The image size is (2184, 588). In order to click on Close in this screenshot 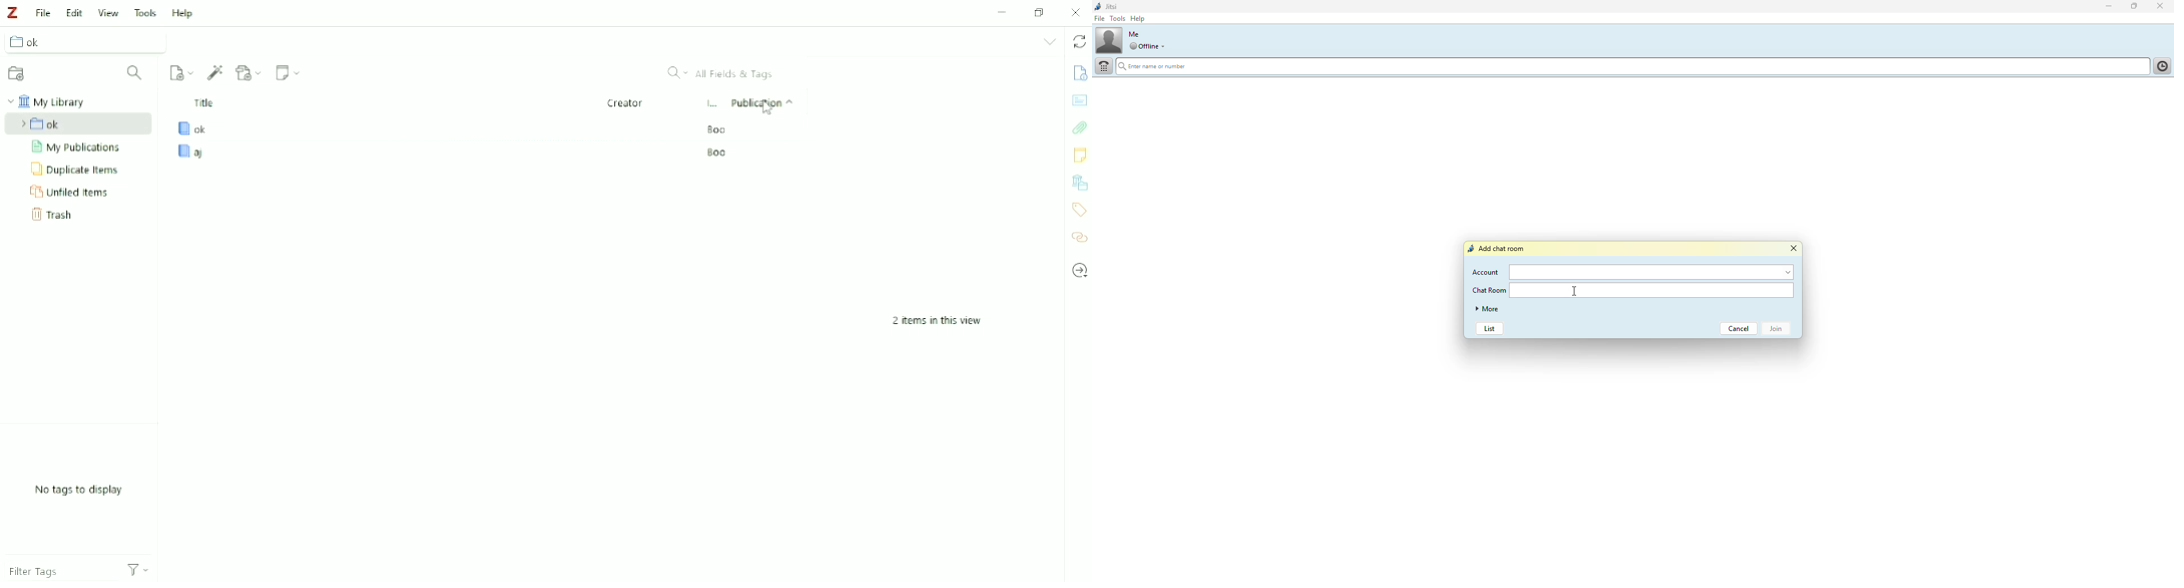, I will do `click(1076, 14)`.